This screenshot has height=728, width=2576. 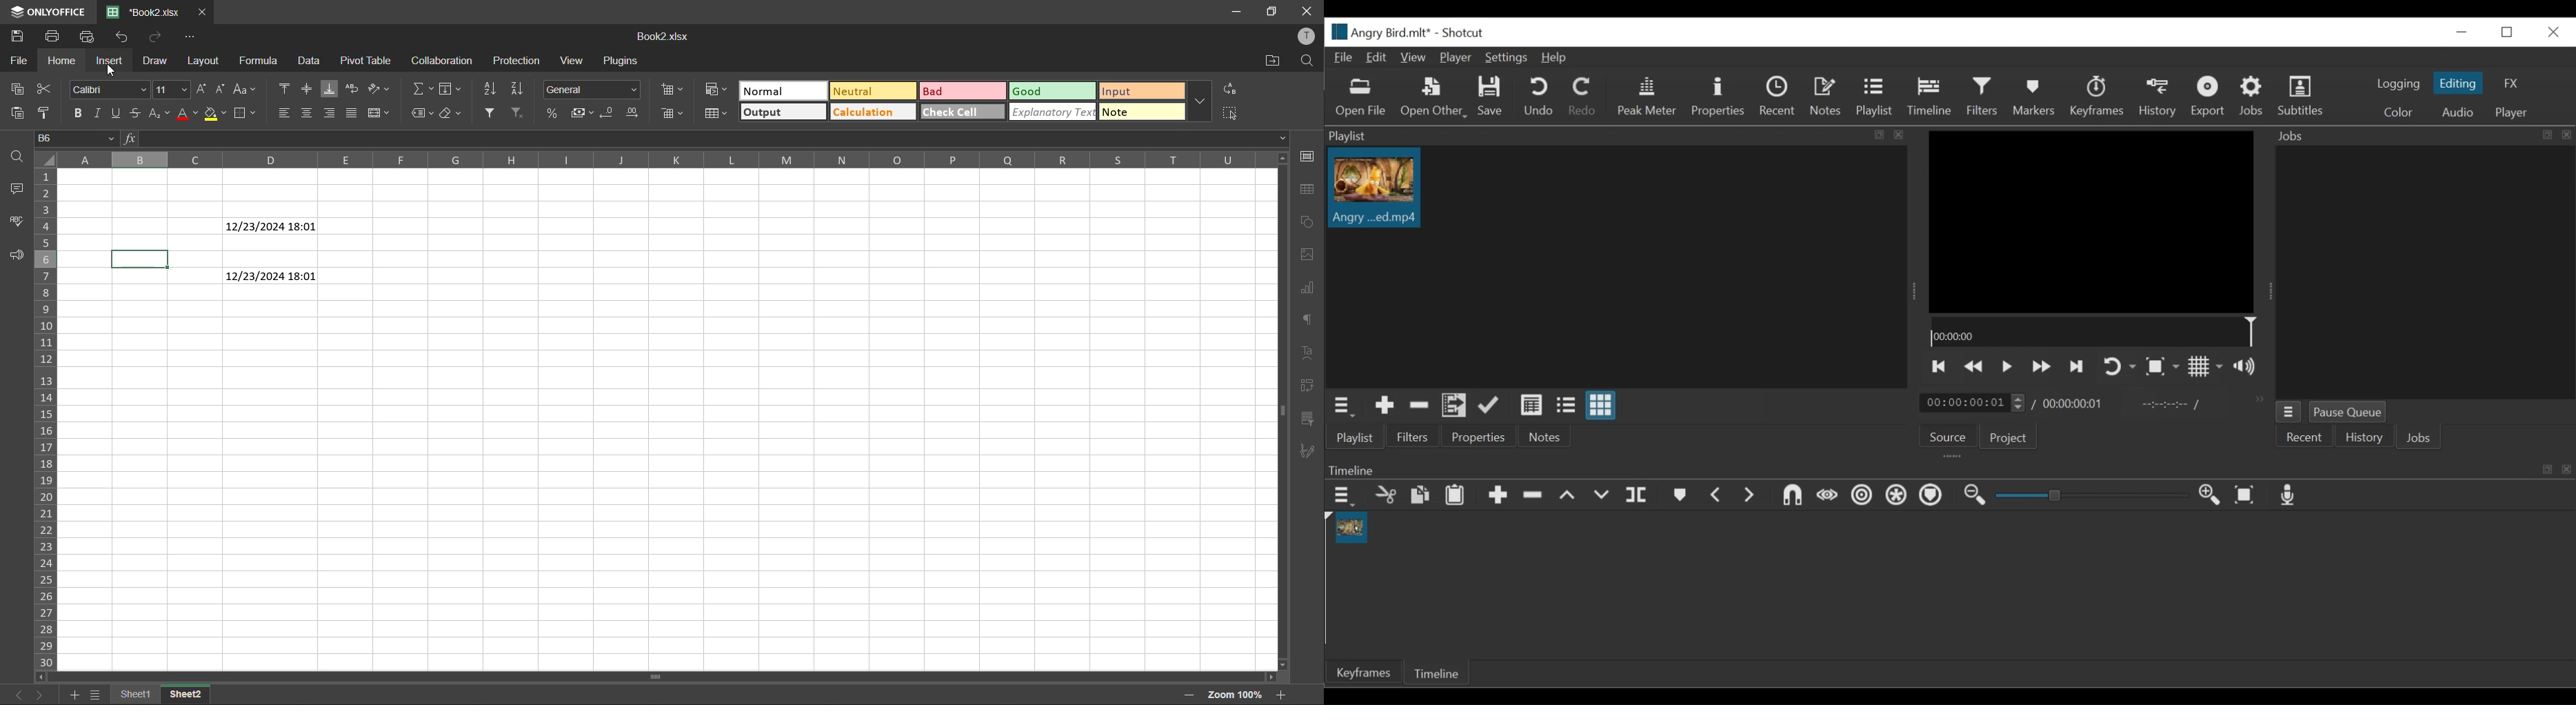 I want to click on Zoom timeline in, so click(x=2211, y=495).